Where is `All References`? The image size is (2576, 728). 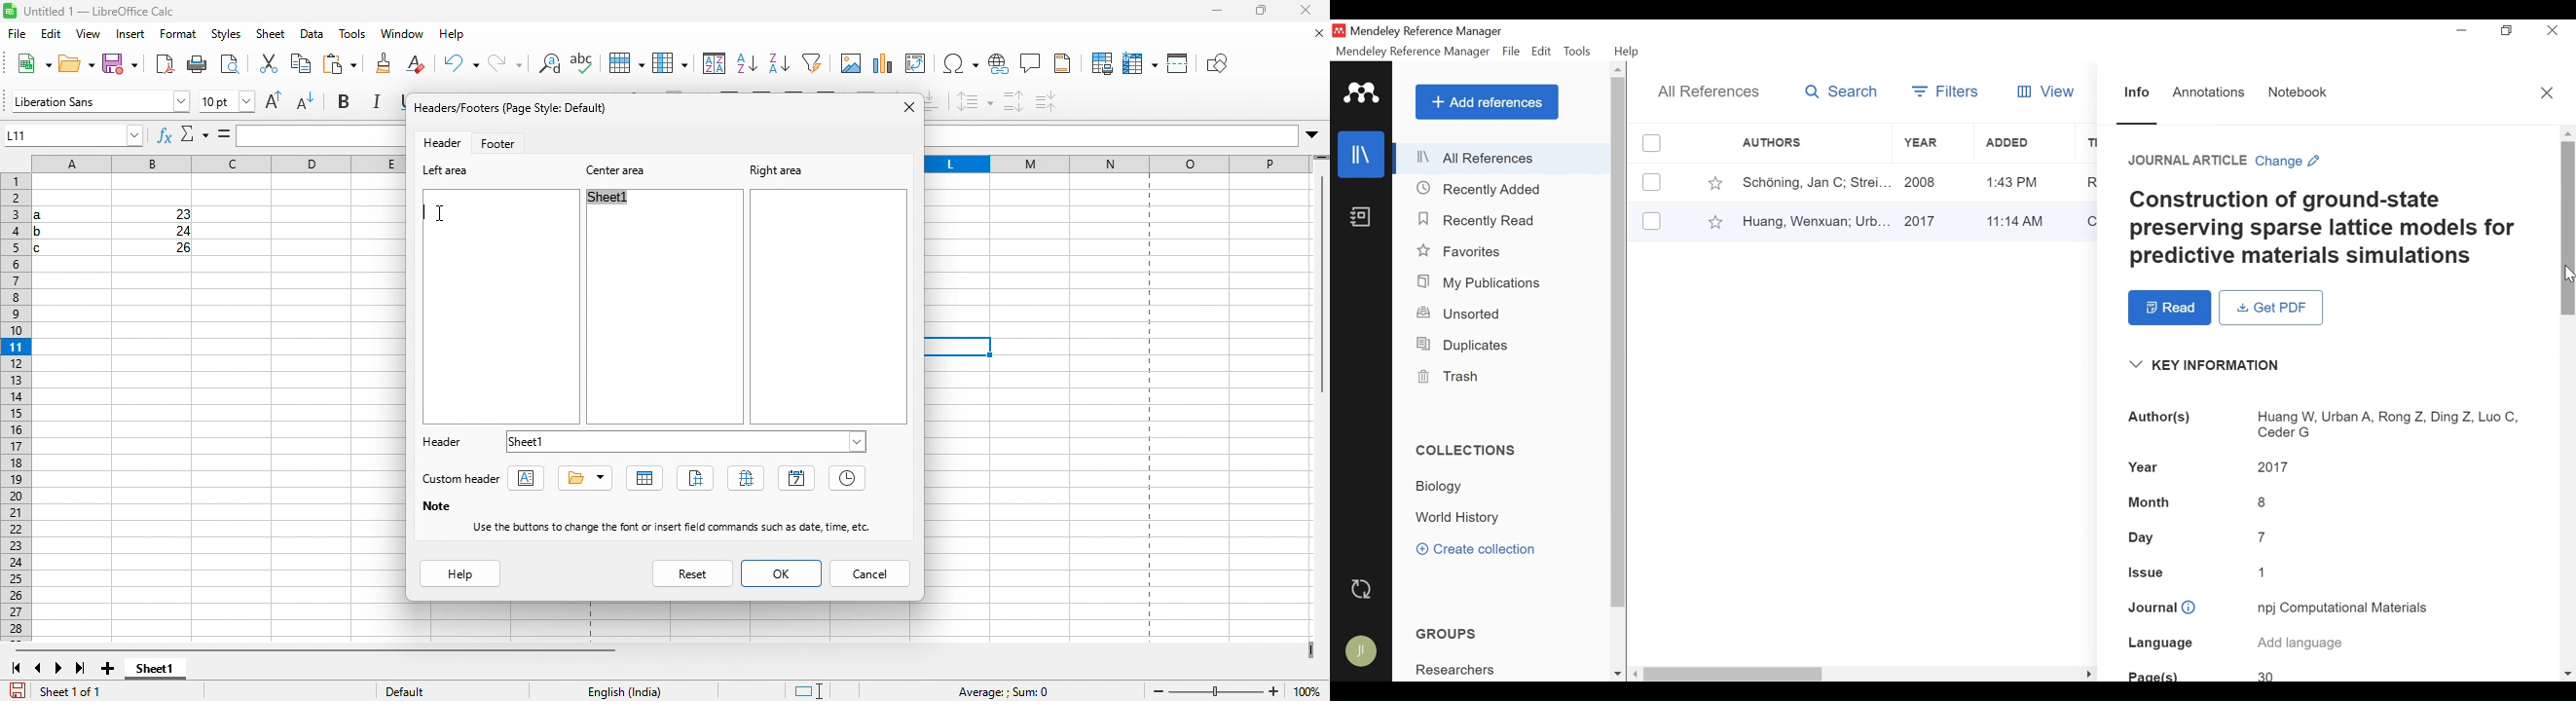
All References is located at coordinates (1503, 158).